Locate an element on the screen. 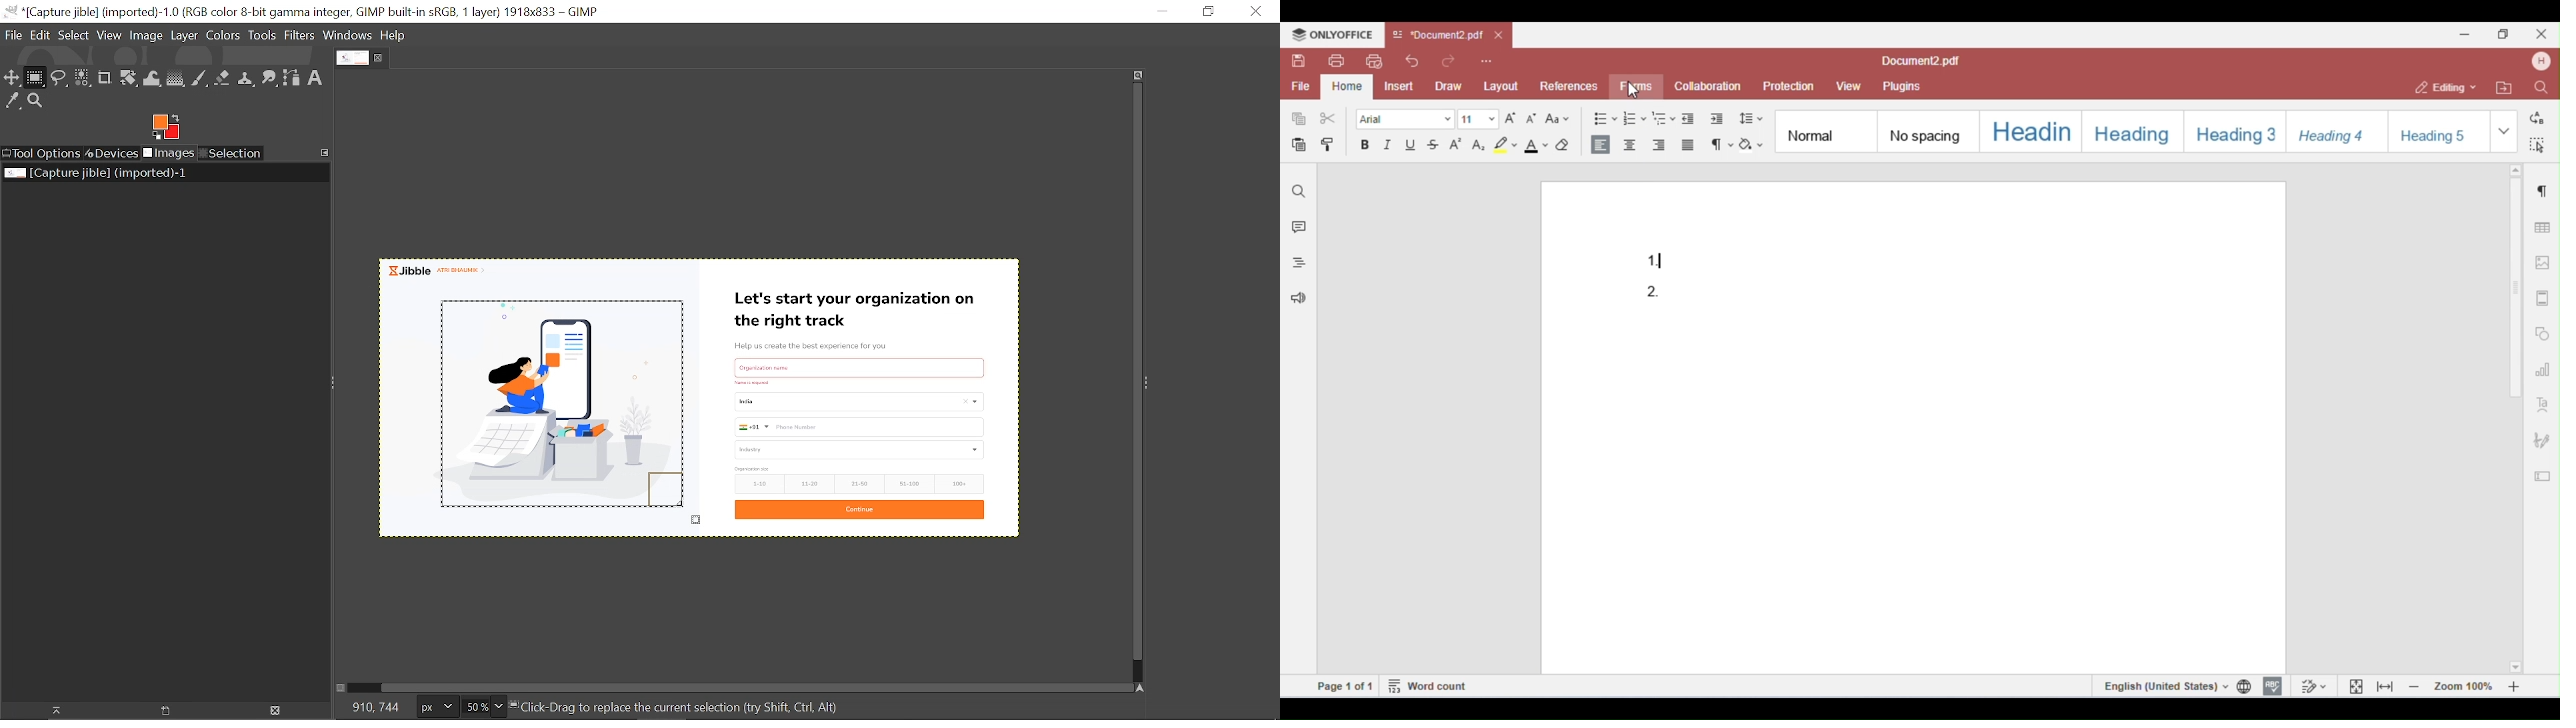  Country is located at coordinates (857, 404).